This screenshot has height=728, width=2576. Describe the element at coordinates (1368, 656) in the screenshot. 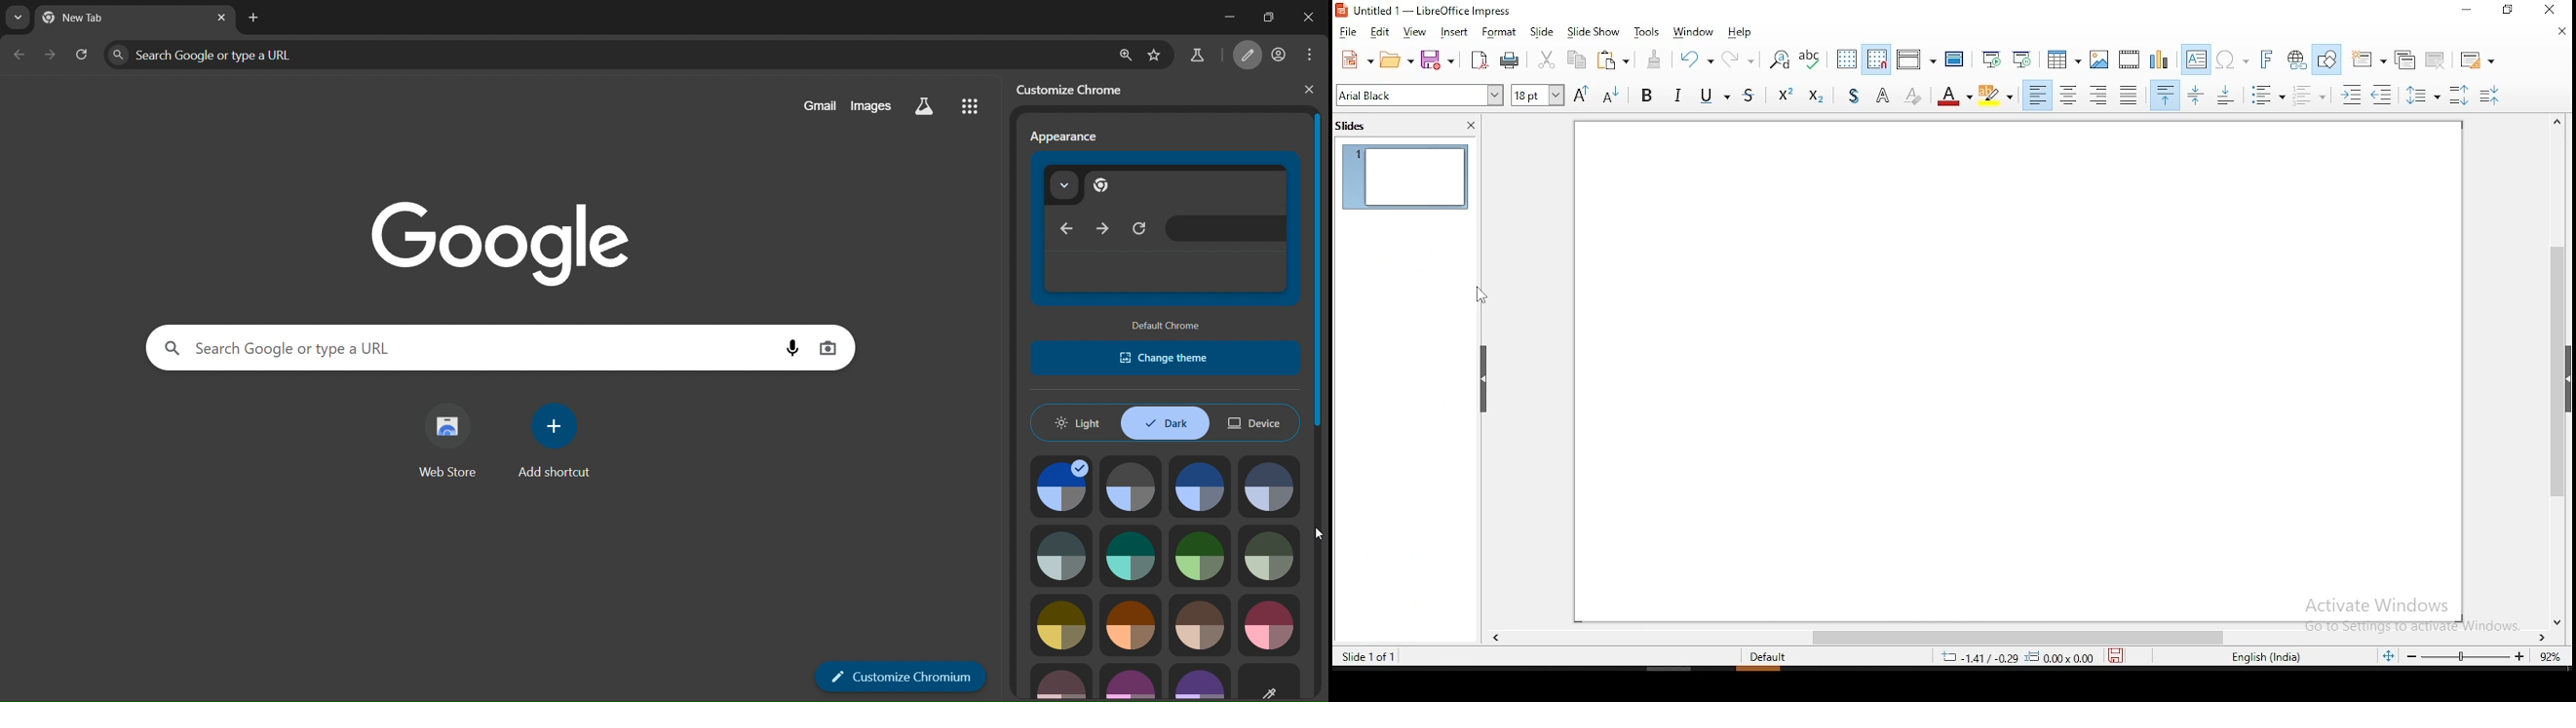

I see `slide 1 of 1` at that location.